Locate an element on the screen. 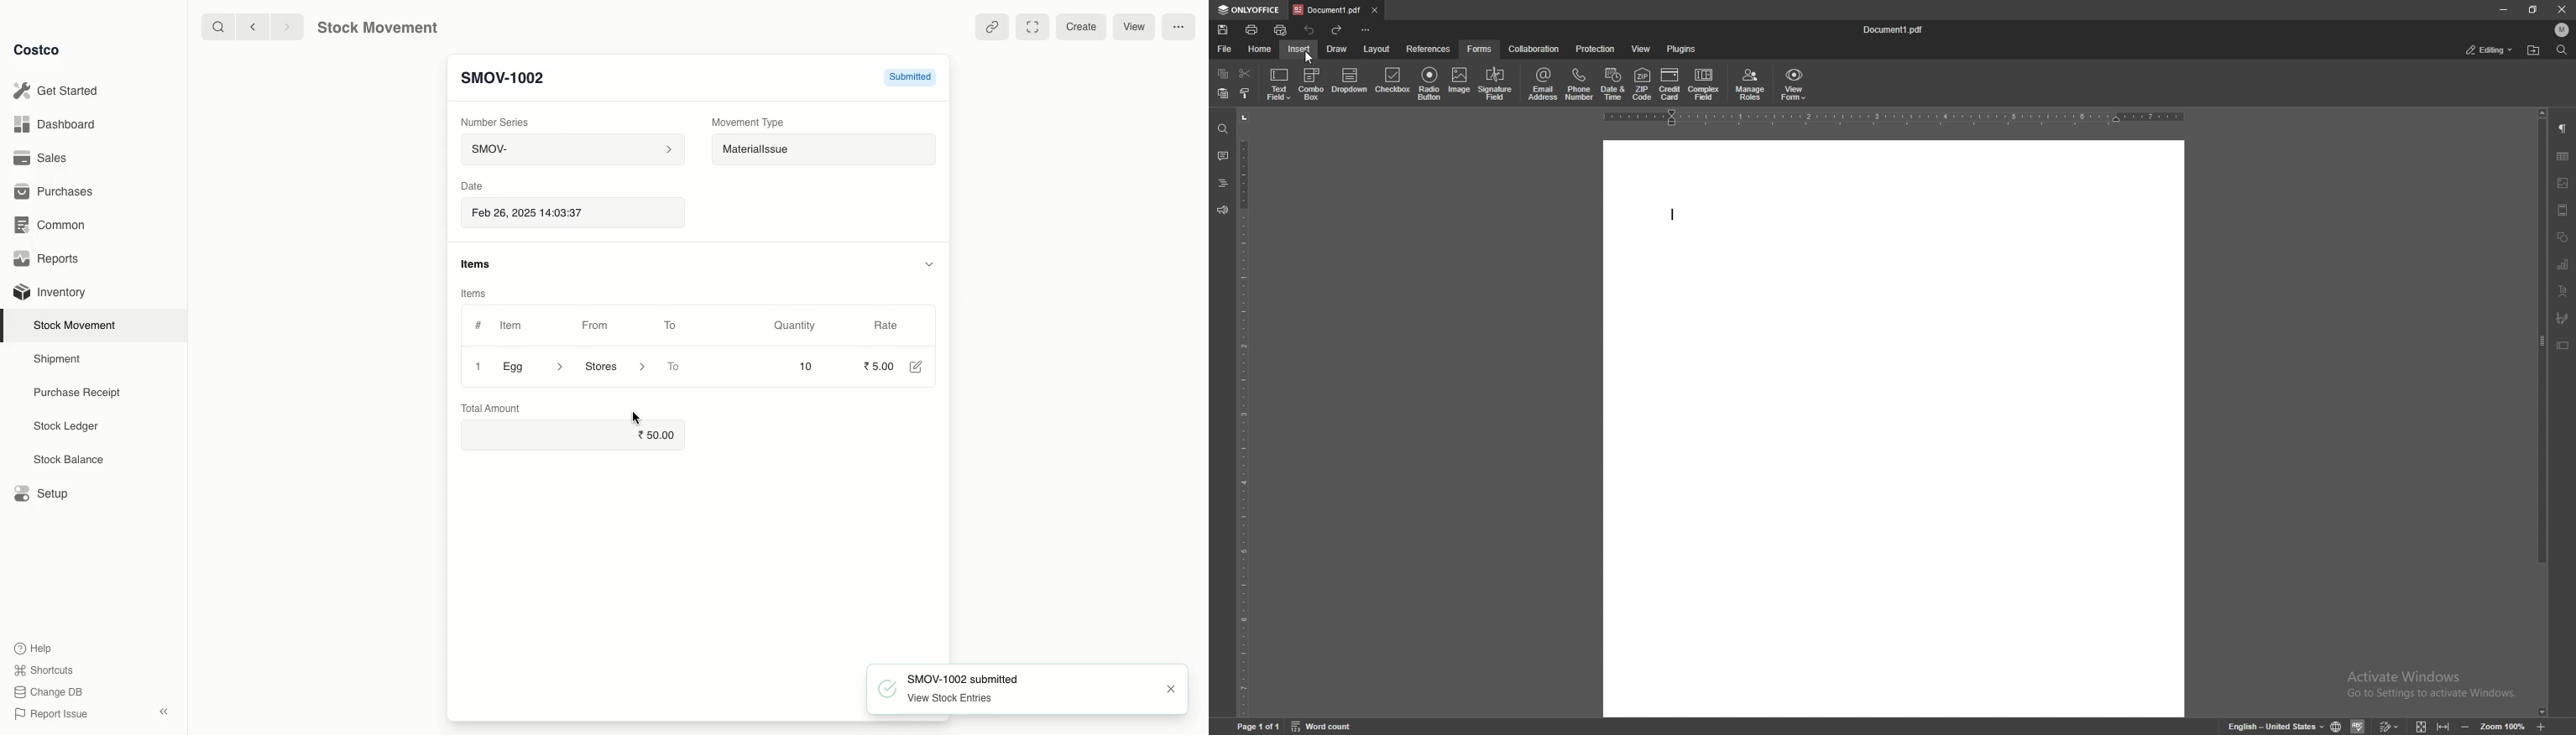 The width and height of the screenshot is (2576, 756). editing is located at coordinates (2488, 51).